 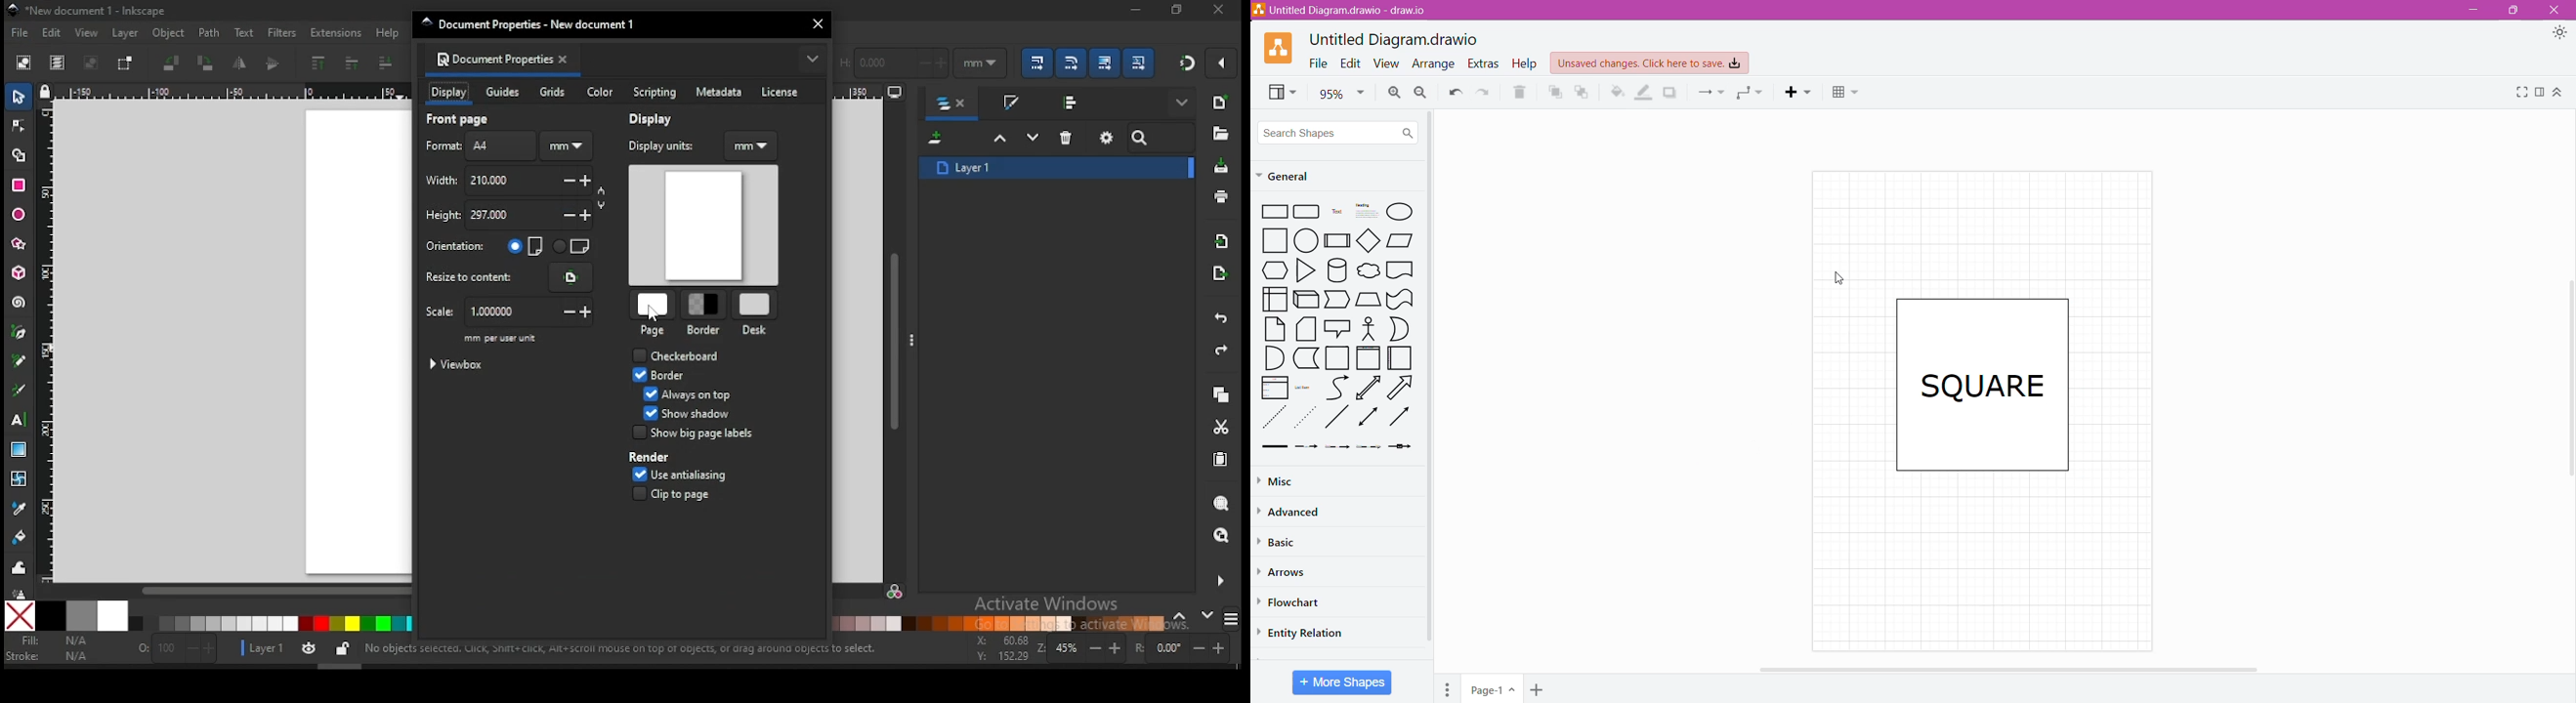 I want to click on Line Color, so click(x=1643, y=93).